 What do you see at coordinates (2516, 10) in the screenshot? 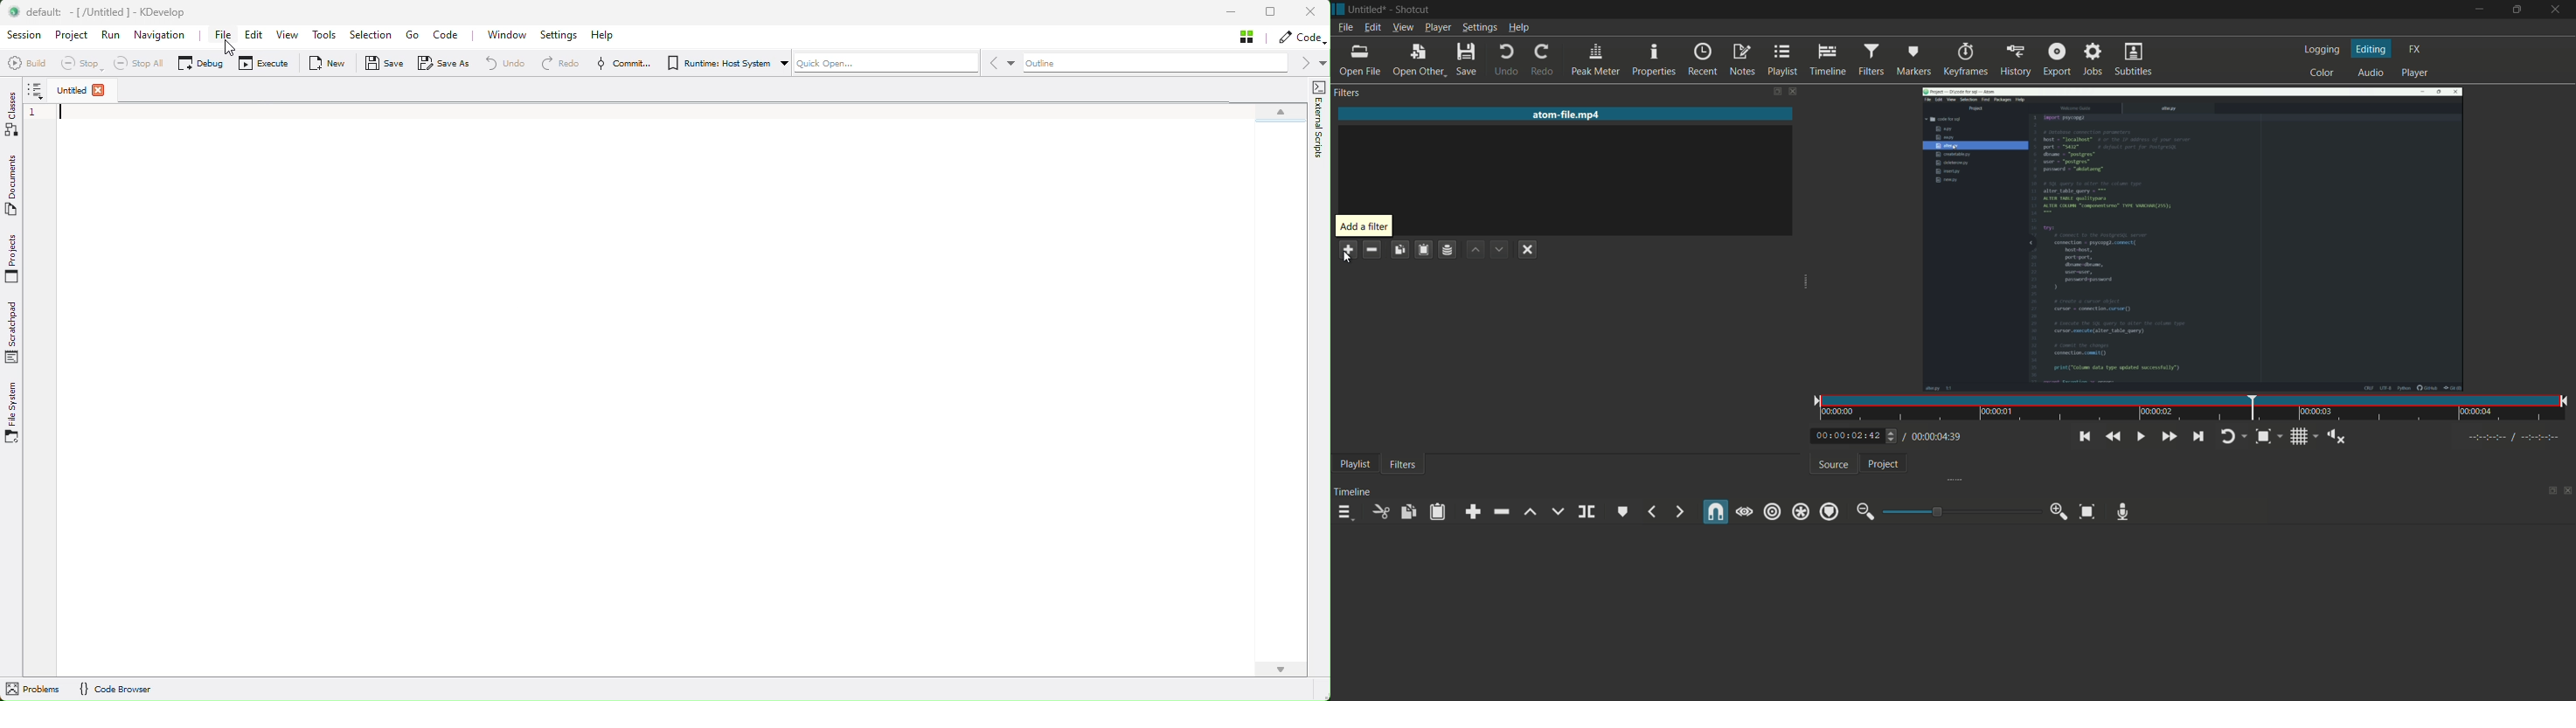
I see `maximize` at bounding box center [2516, 10].